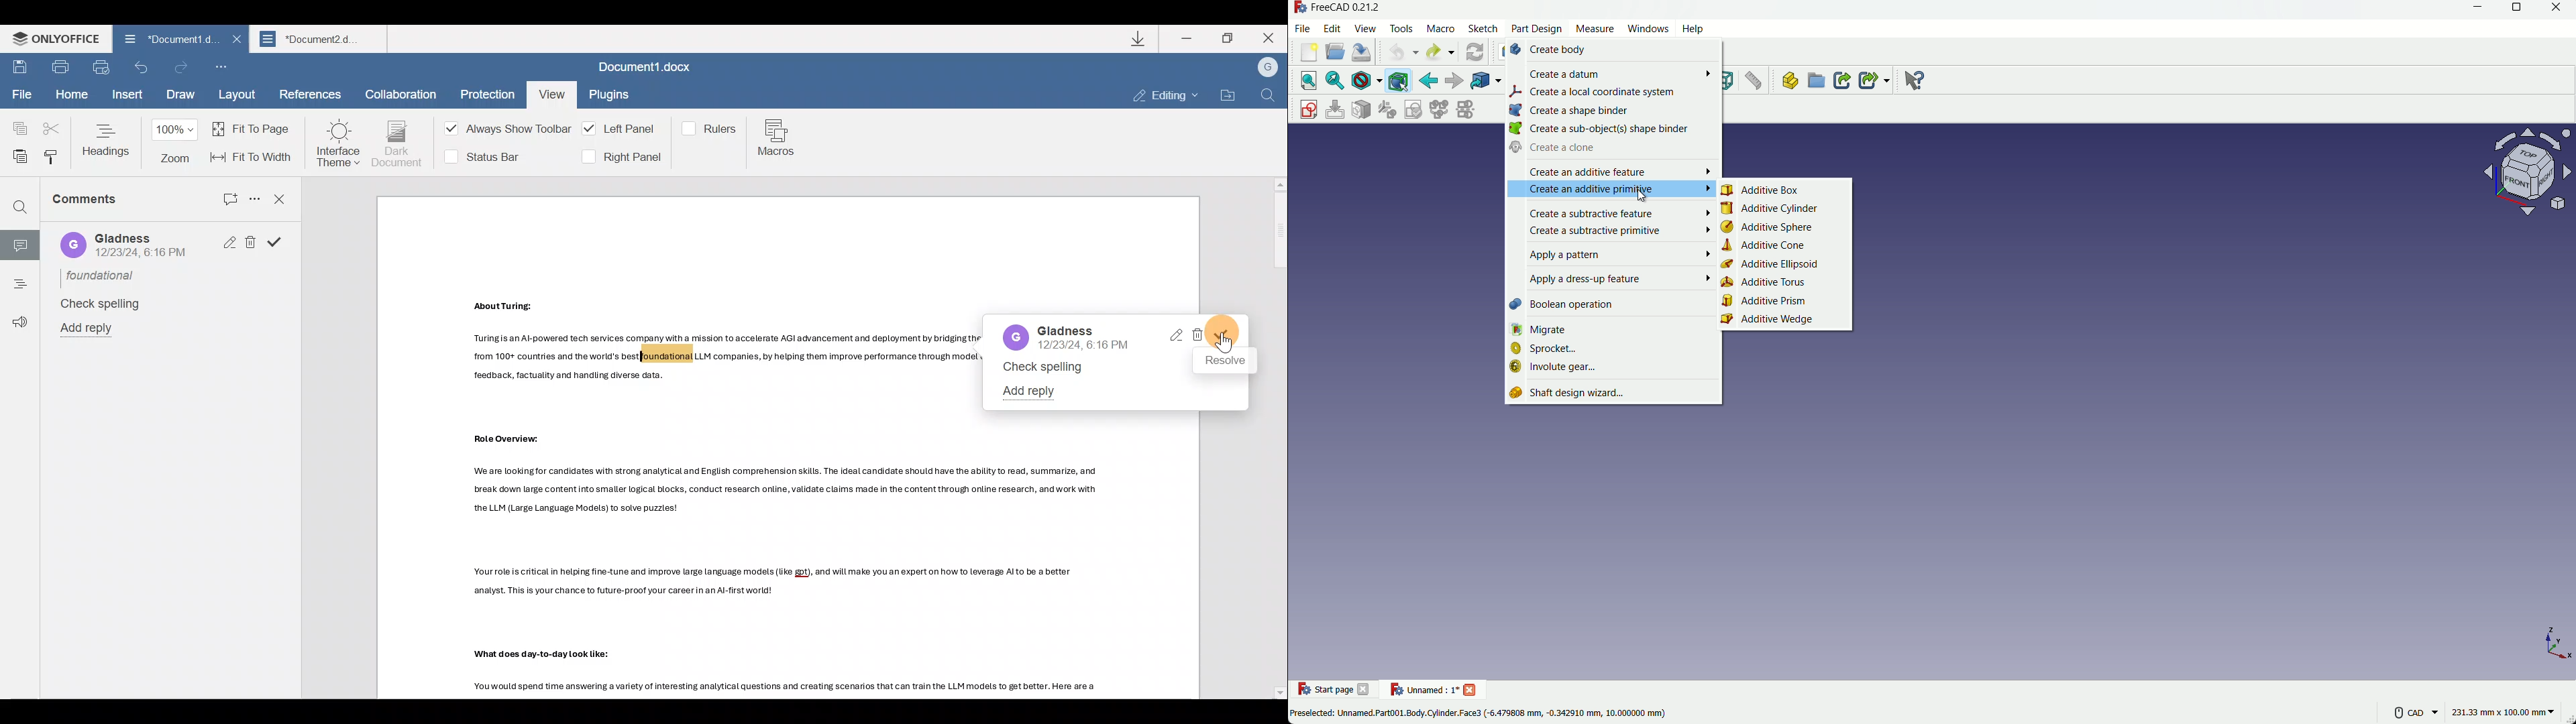 Image resolution: width=2576 pixels, height=728 pixels. What do you see at coordinates (1612, 396) in the screenshot?
I see `shaft design wizard` at bounding box center [1612, 396].